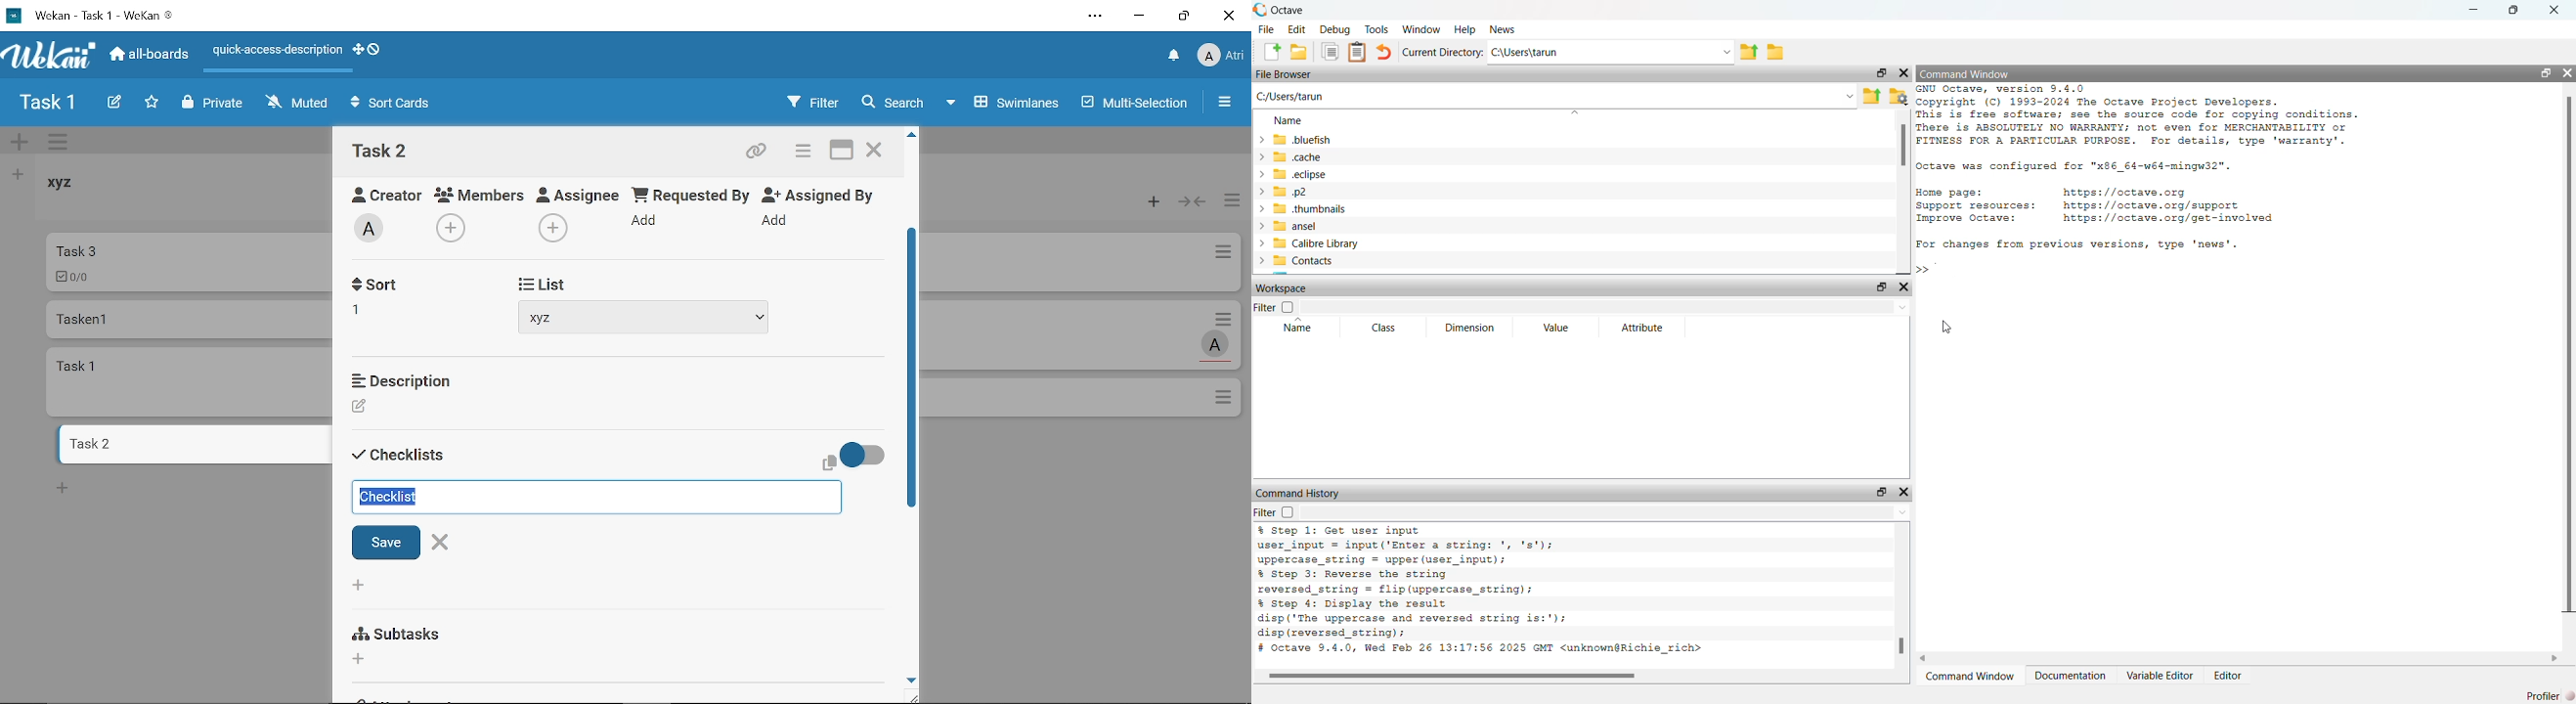  What do you see at coordinates (1228, 318) in the screenshot?
I see `Card actions` at bounding box center [1228, 318].